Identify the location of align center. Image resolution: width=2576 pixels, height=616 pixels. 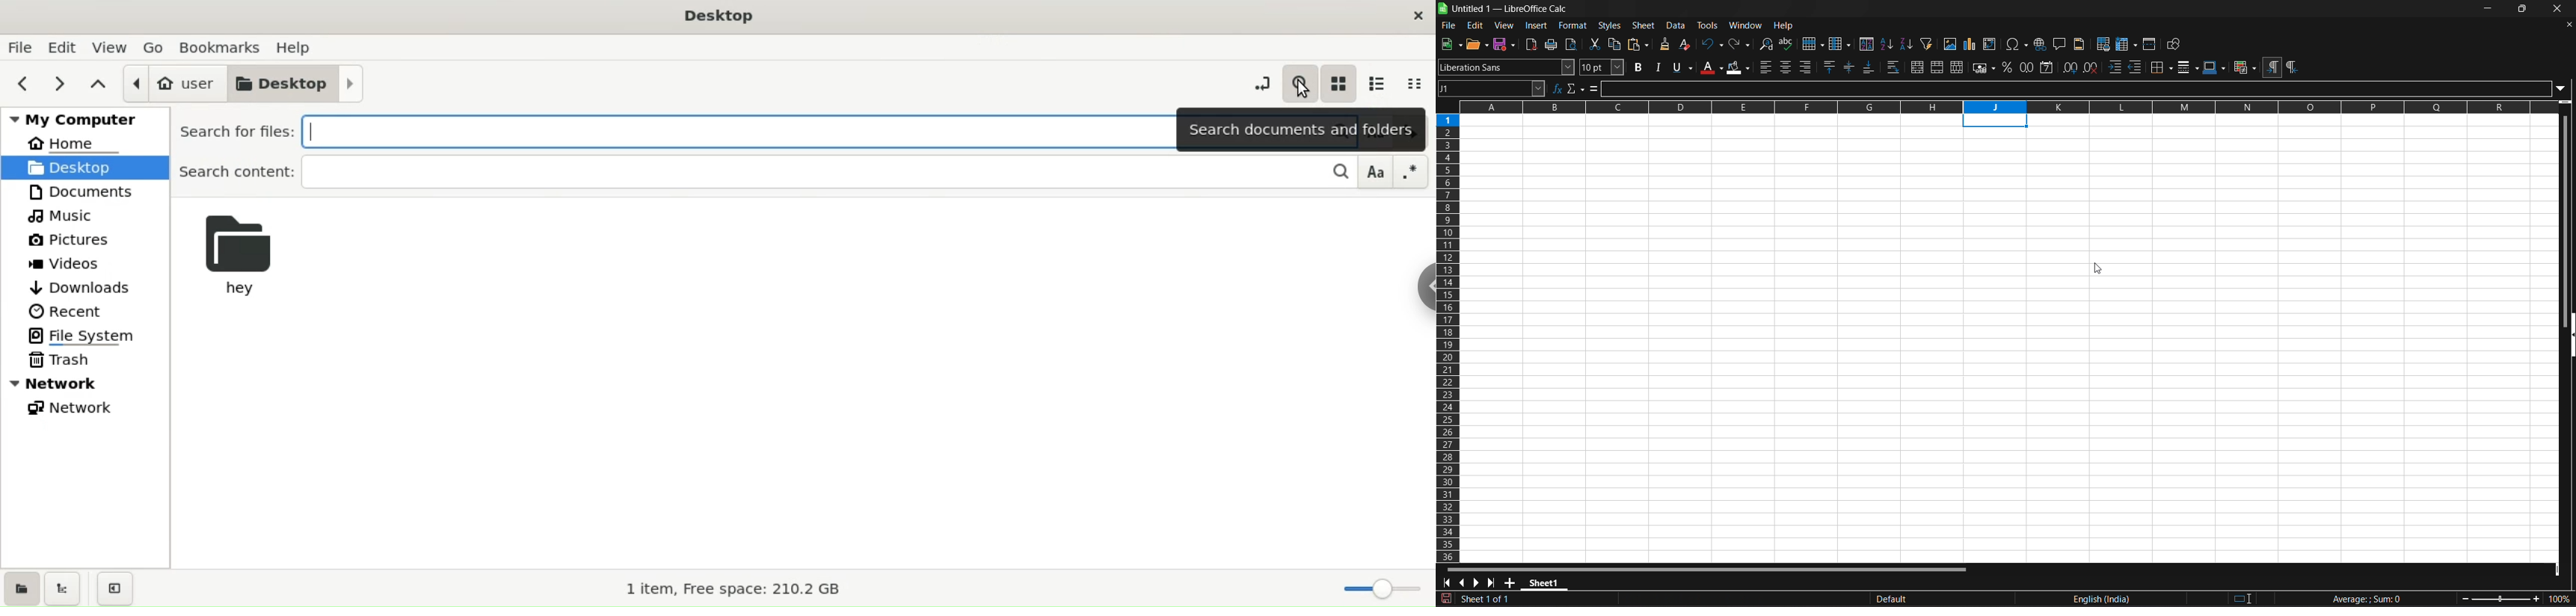
(1787, 67).